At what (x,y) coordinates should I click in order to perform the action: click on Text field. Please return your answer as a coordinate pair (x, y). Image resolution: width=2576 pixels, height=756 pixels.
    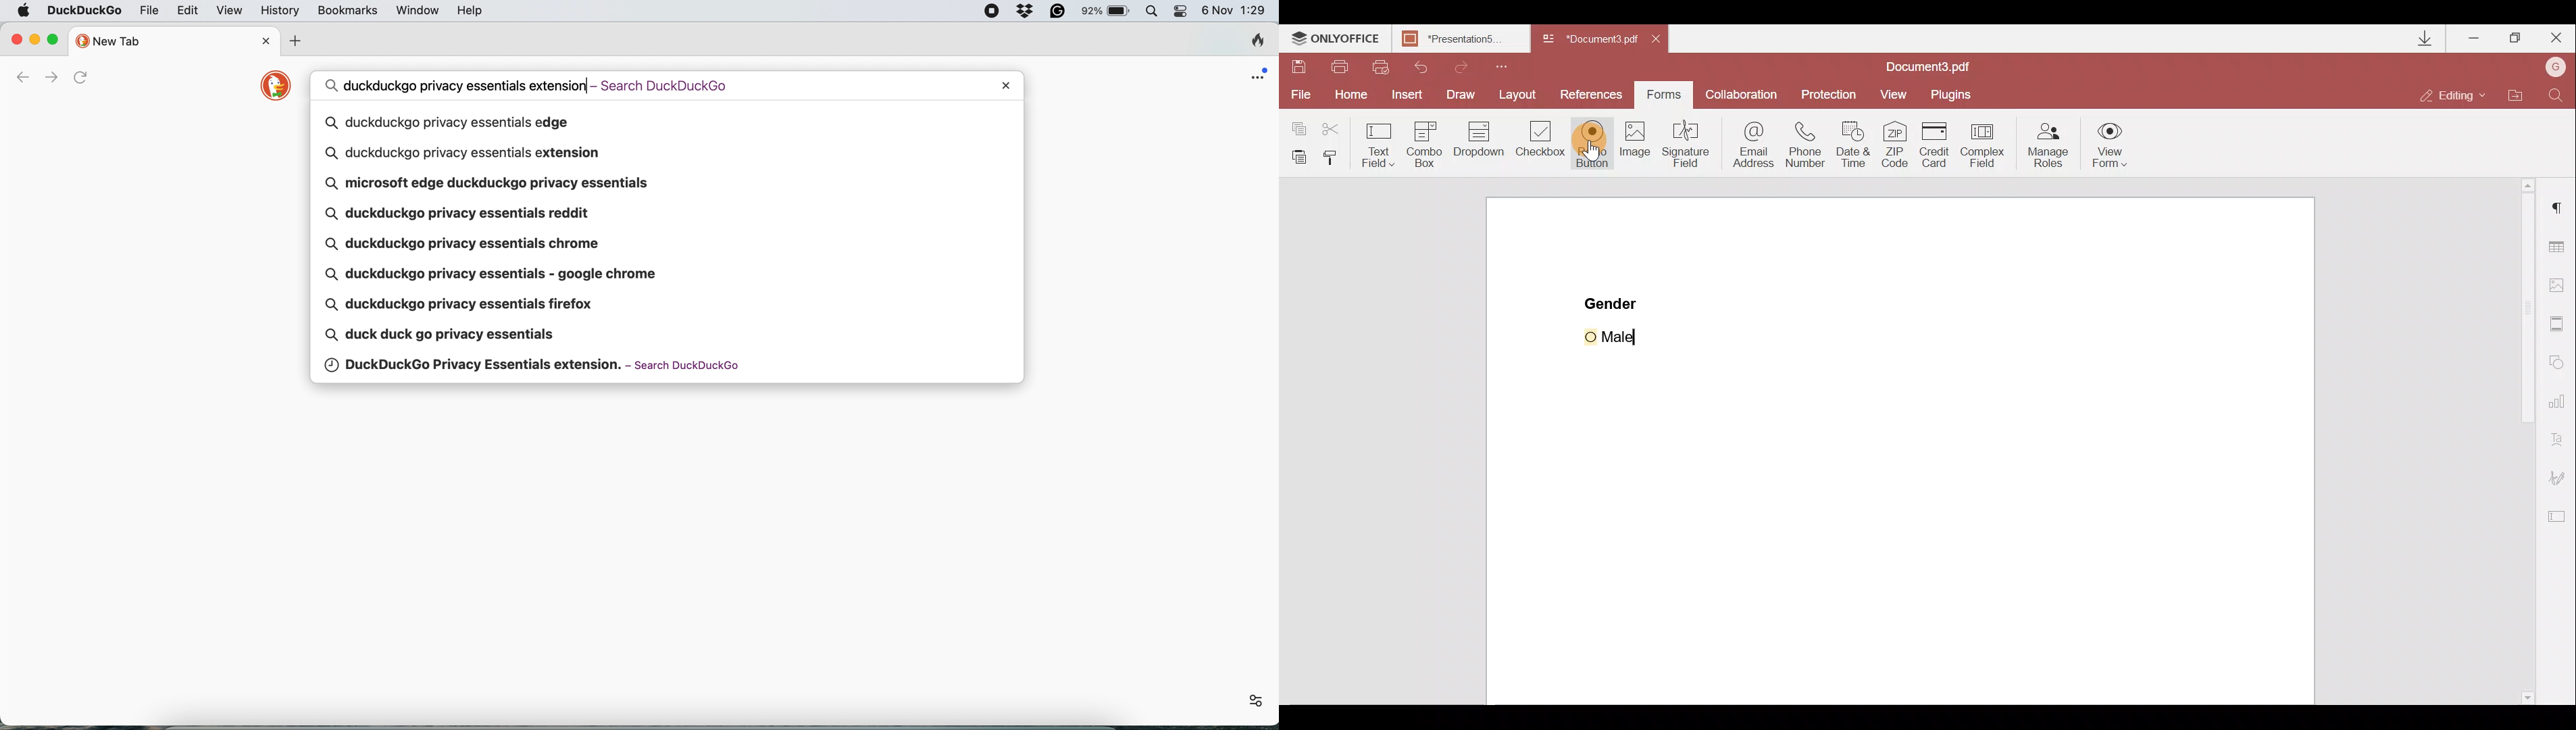
    Looking at the image, I should click on (1376, 143).